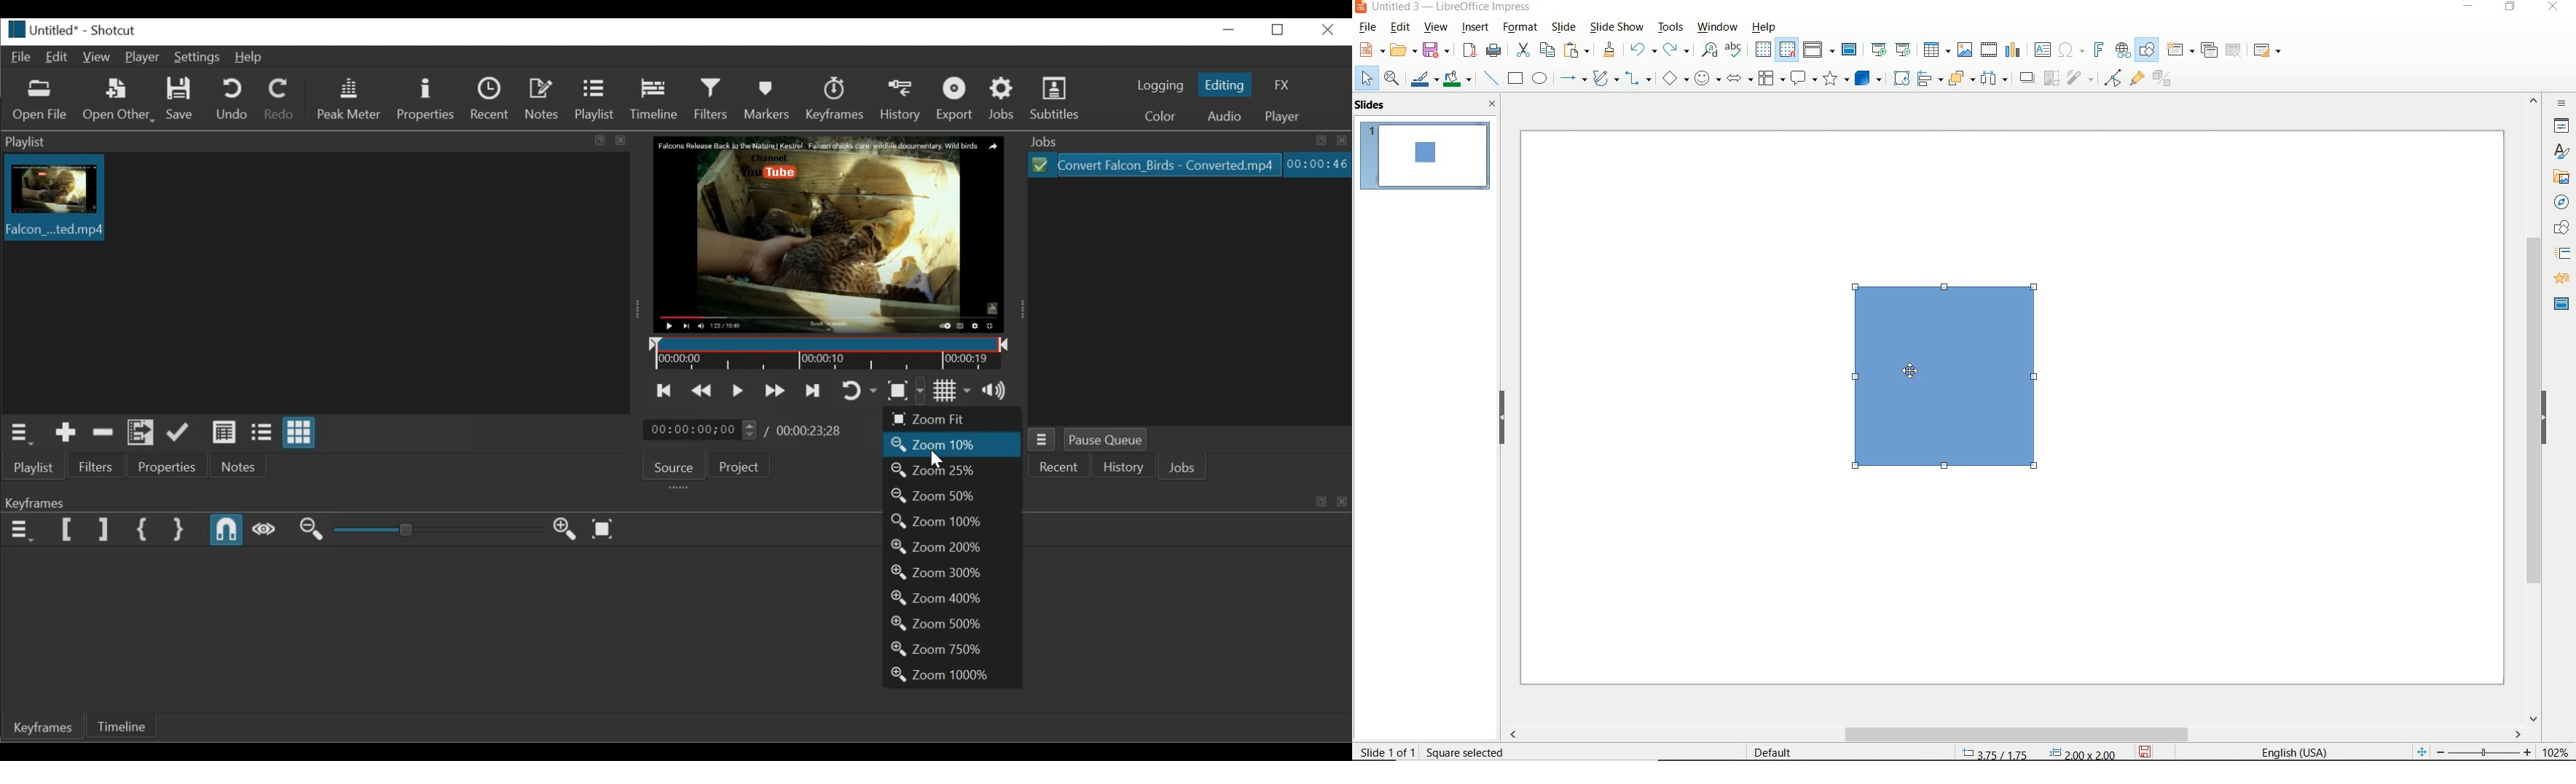  Describe the element at coordinates (1054, 466) in the screenshot. I see `Recent` at that location.